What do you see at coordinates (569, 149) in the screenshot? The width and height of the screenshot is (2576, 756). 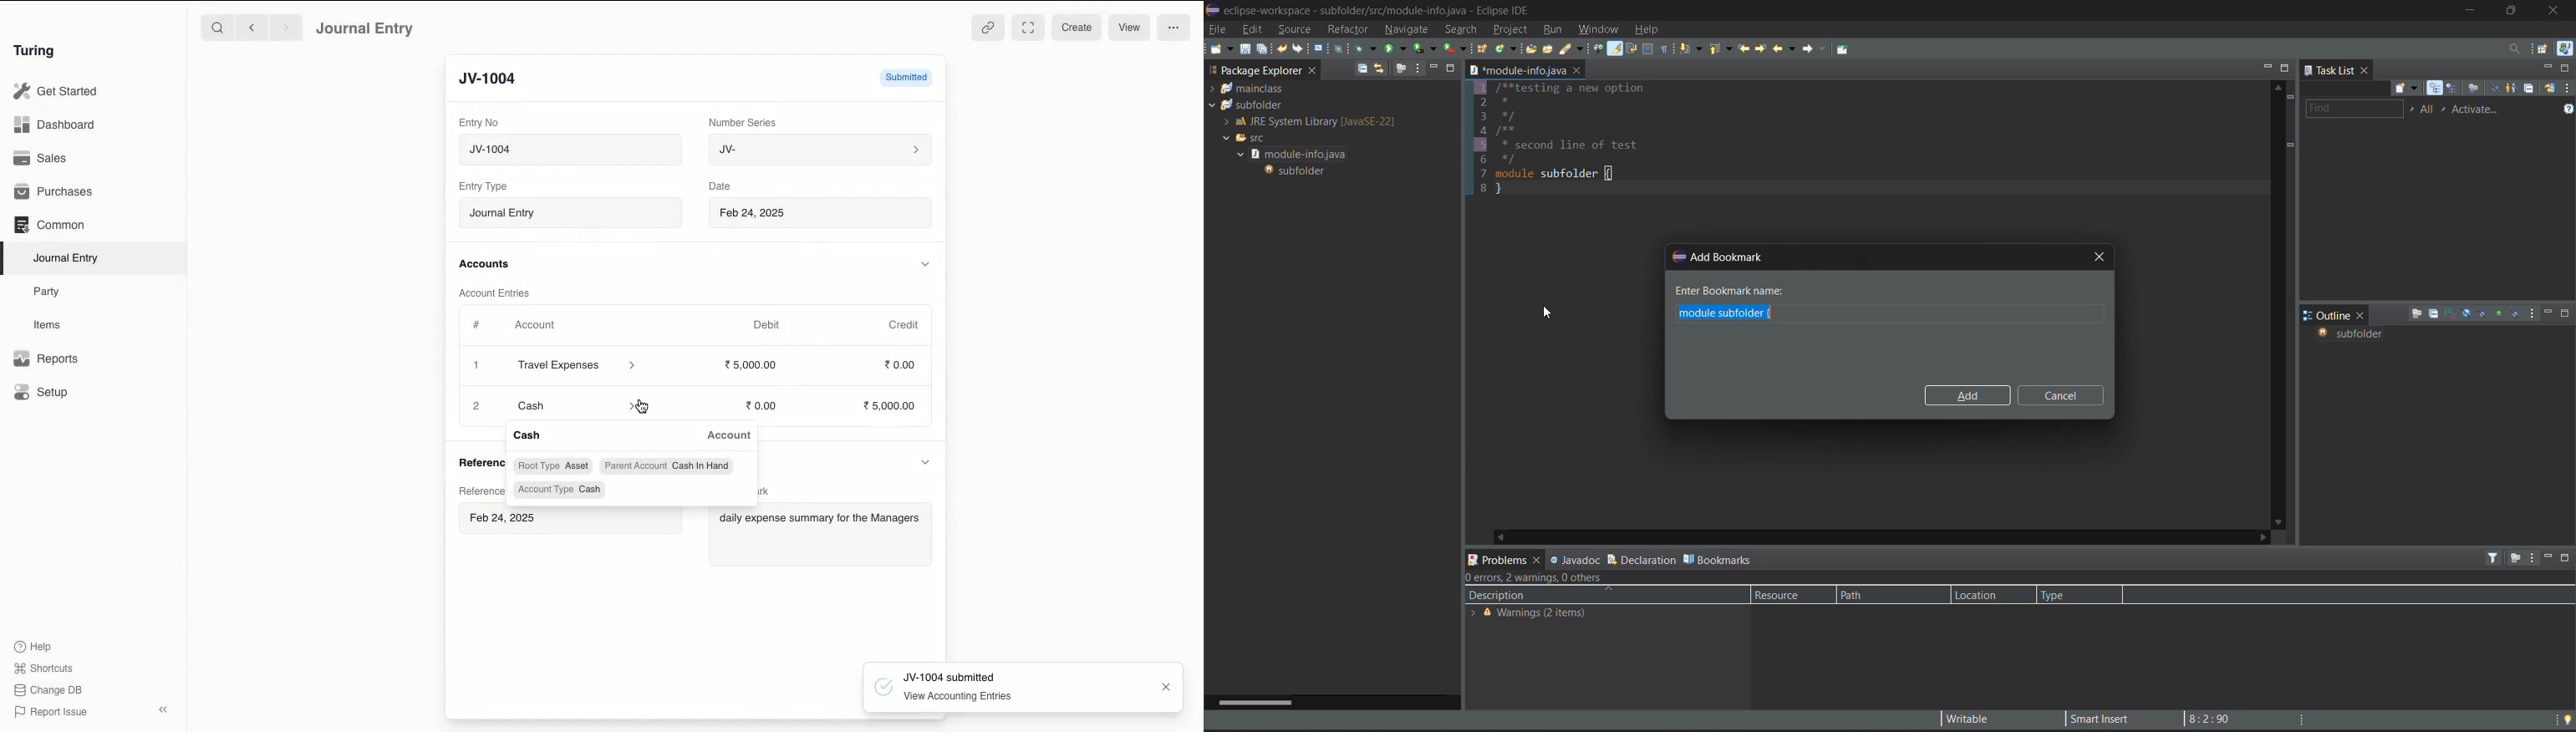 I see `New Journal Entry 01` at bounding box center [569, 149].